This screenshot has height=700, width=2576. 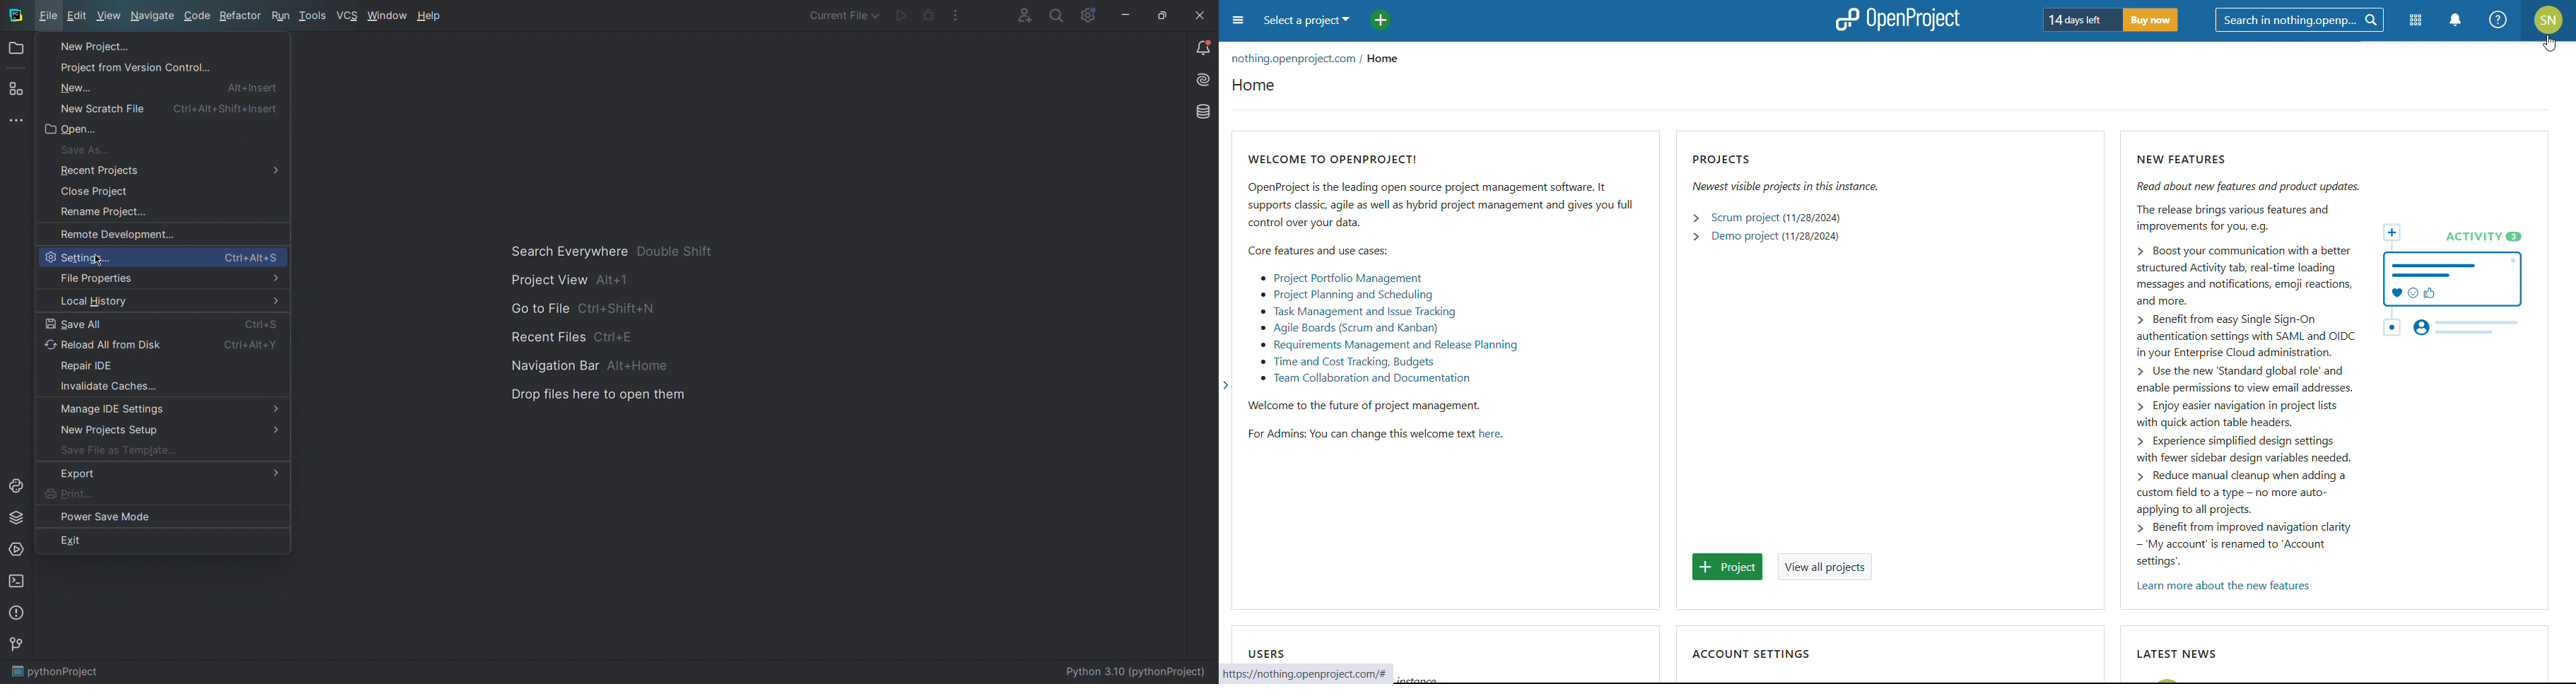 What do you see at coordinates (161, 388) in the screenshot?
I see `Invalidate Caches` at bounding box center [161, 388].